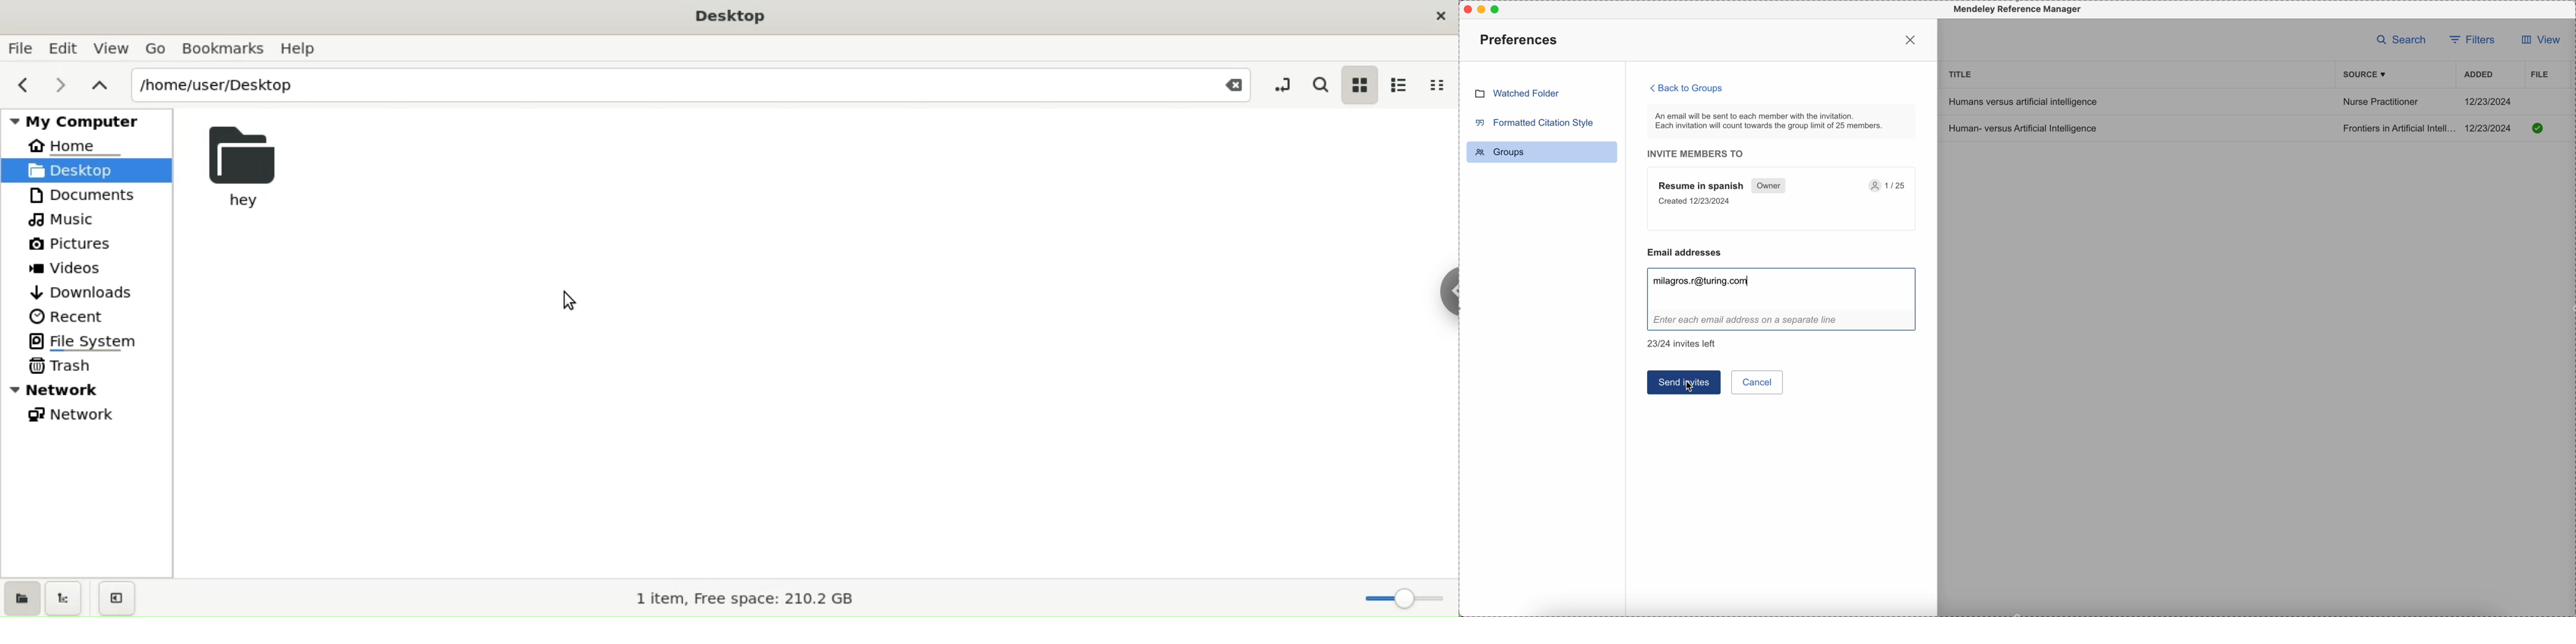 The height and width of the screenshot is (644, 2576). Describe the element at coordinates (1689, 252) in the screenshot. I see `email addresses` at that location.